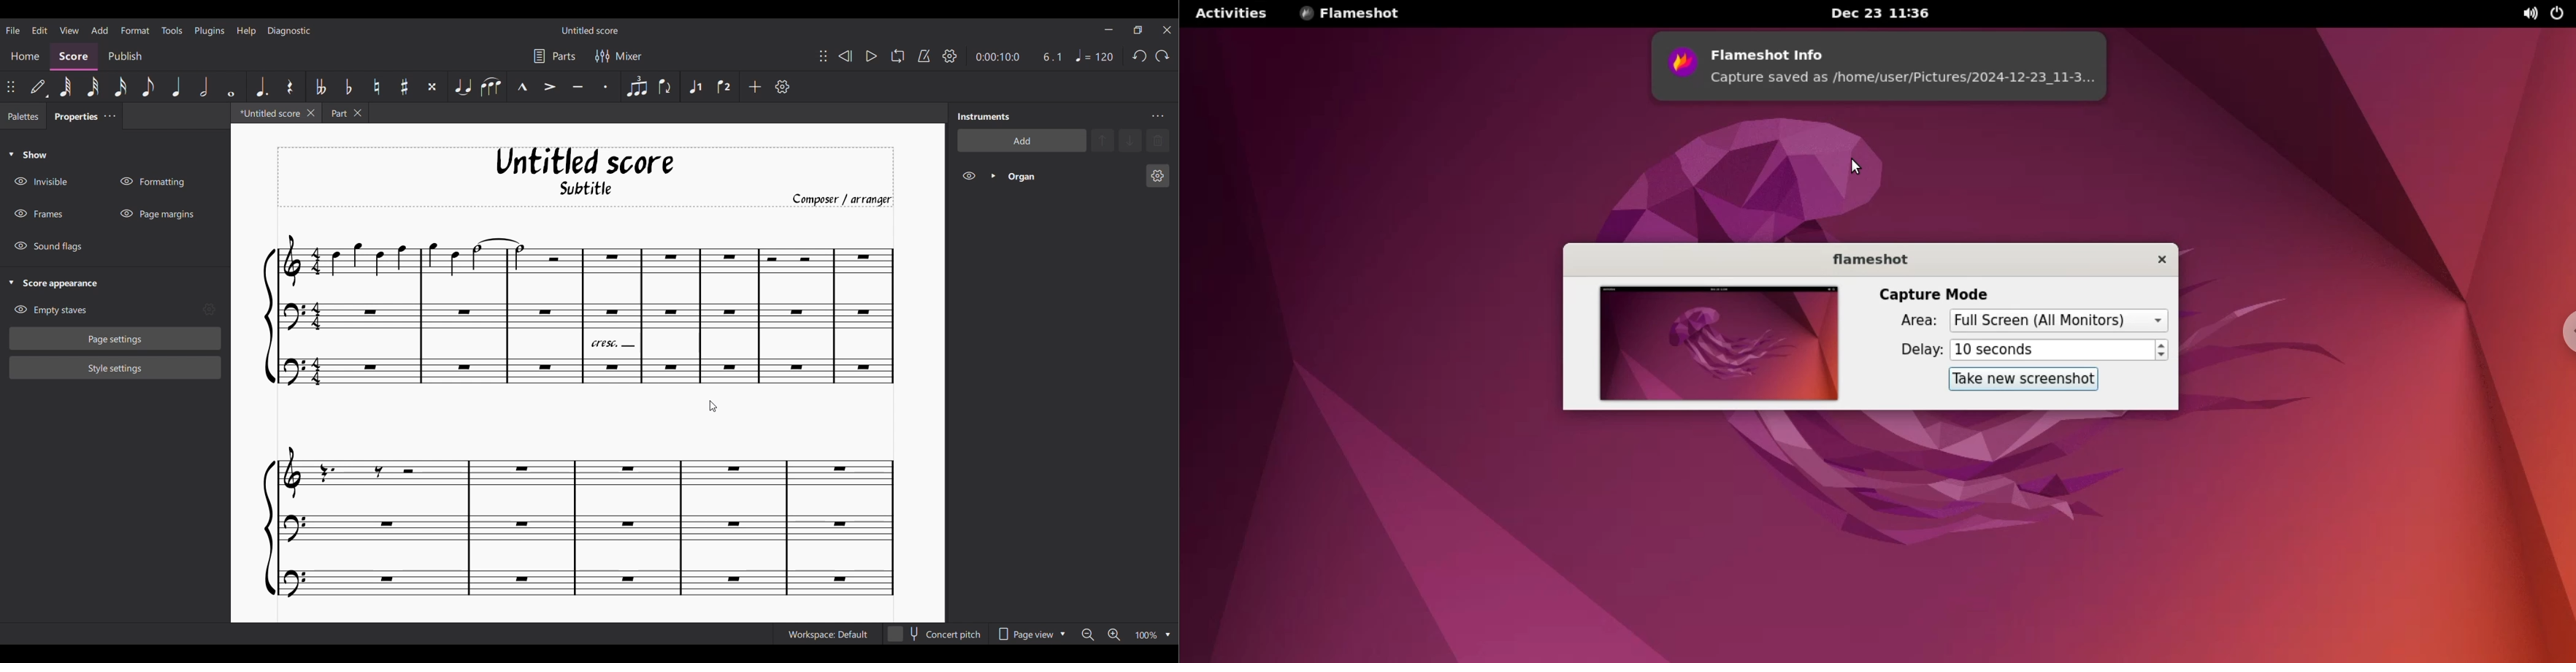 The image size is (2576, 672). What do you see at coordinates (950, 55) in the screenshot?
I see `Playback settings` at bounding box center [950, 55].